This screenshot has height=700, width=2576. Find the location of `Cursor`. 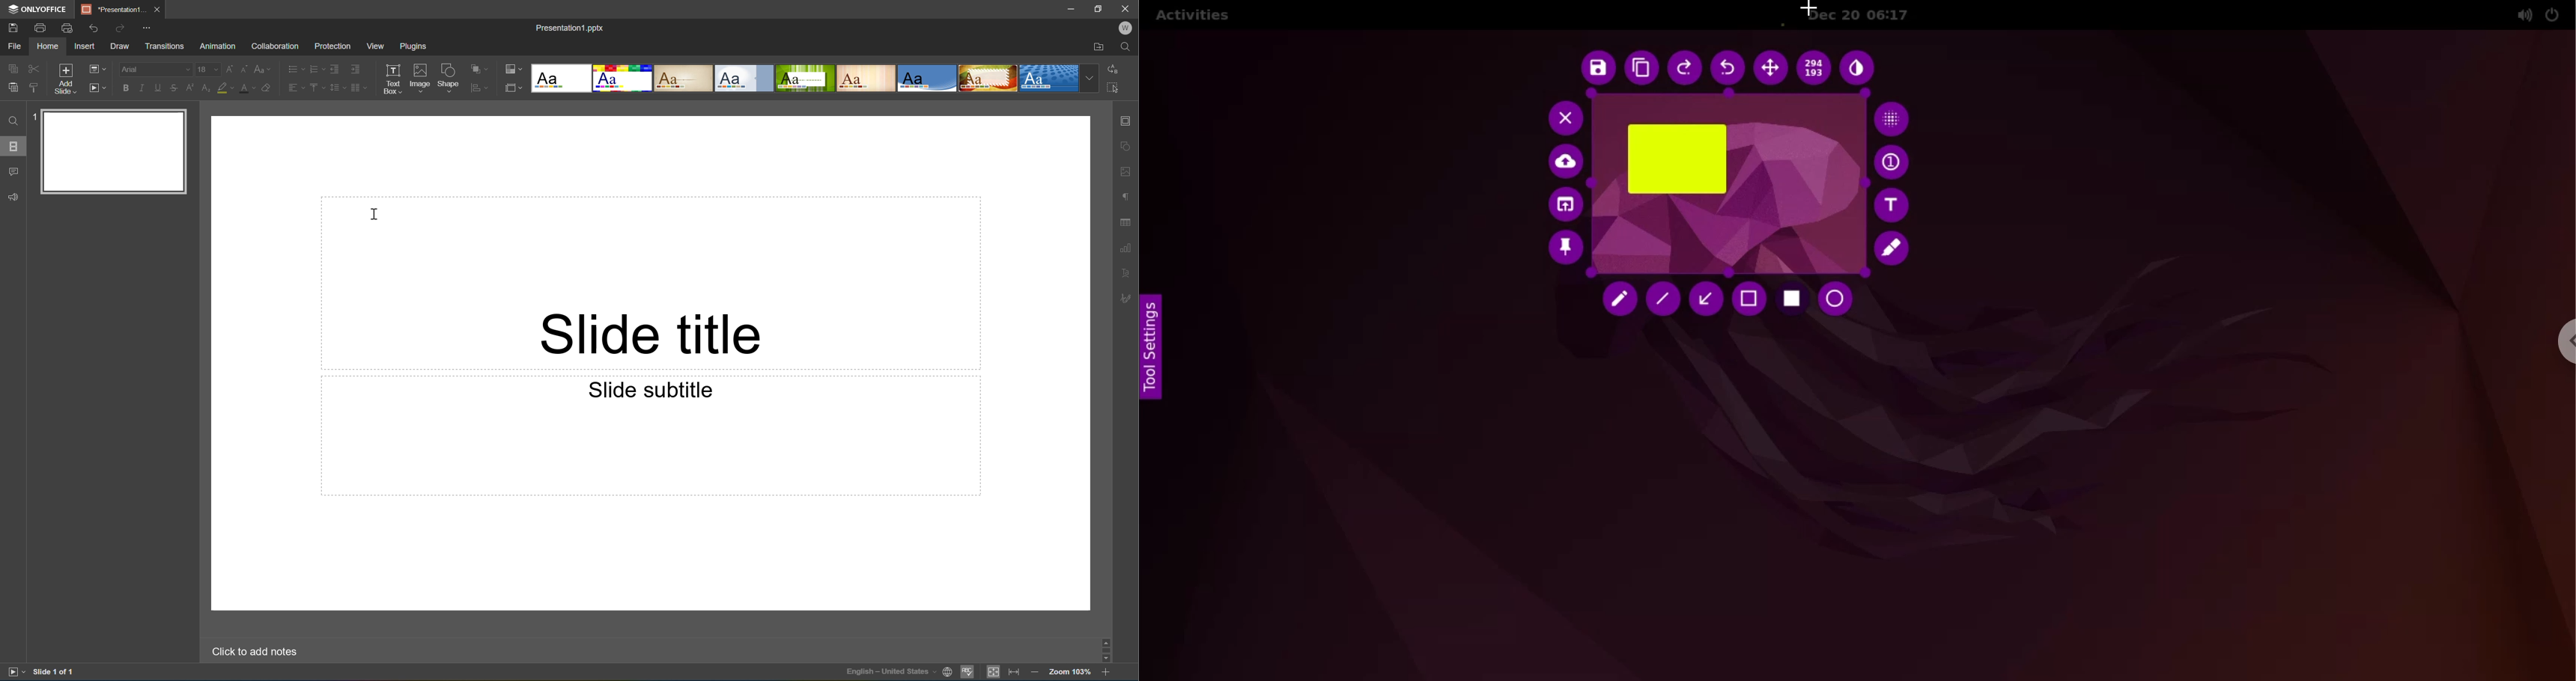

Cursor is located at coordinates (373, 215).